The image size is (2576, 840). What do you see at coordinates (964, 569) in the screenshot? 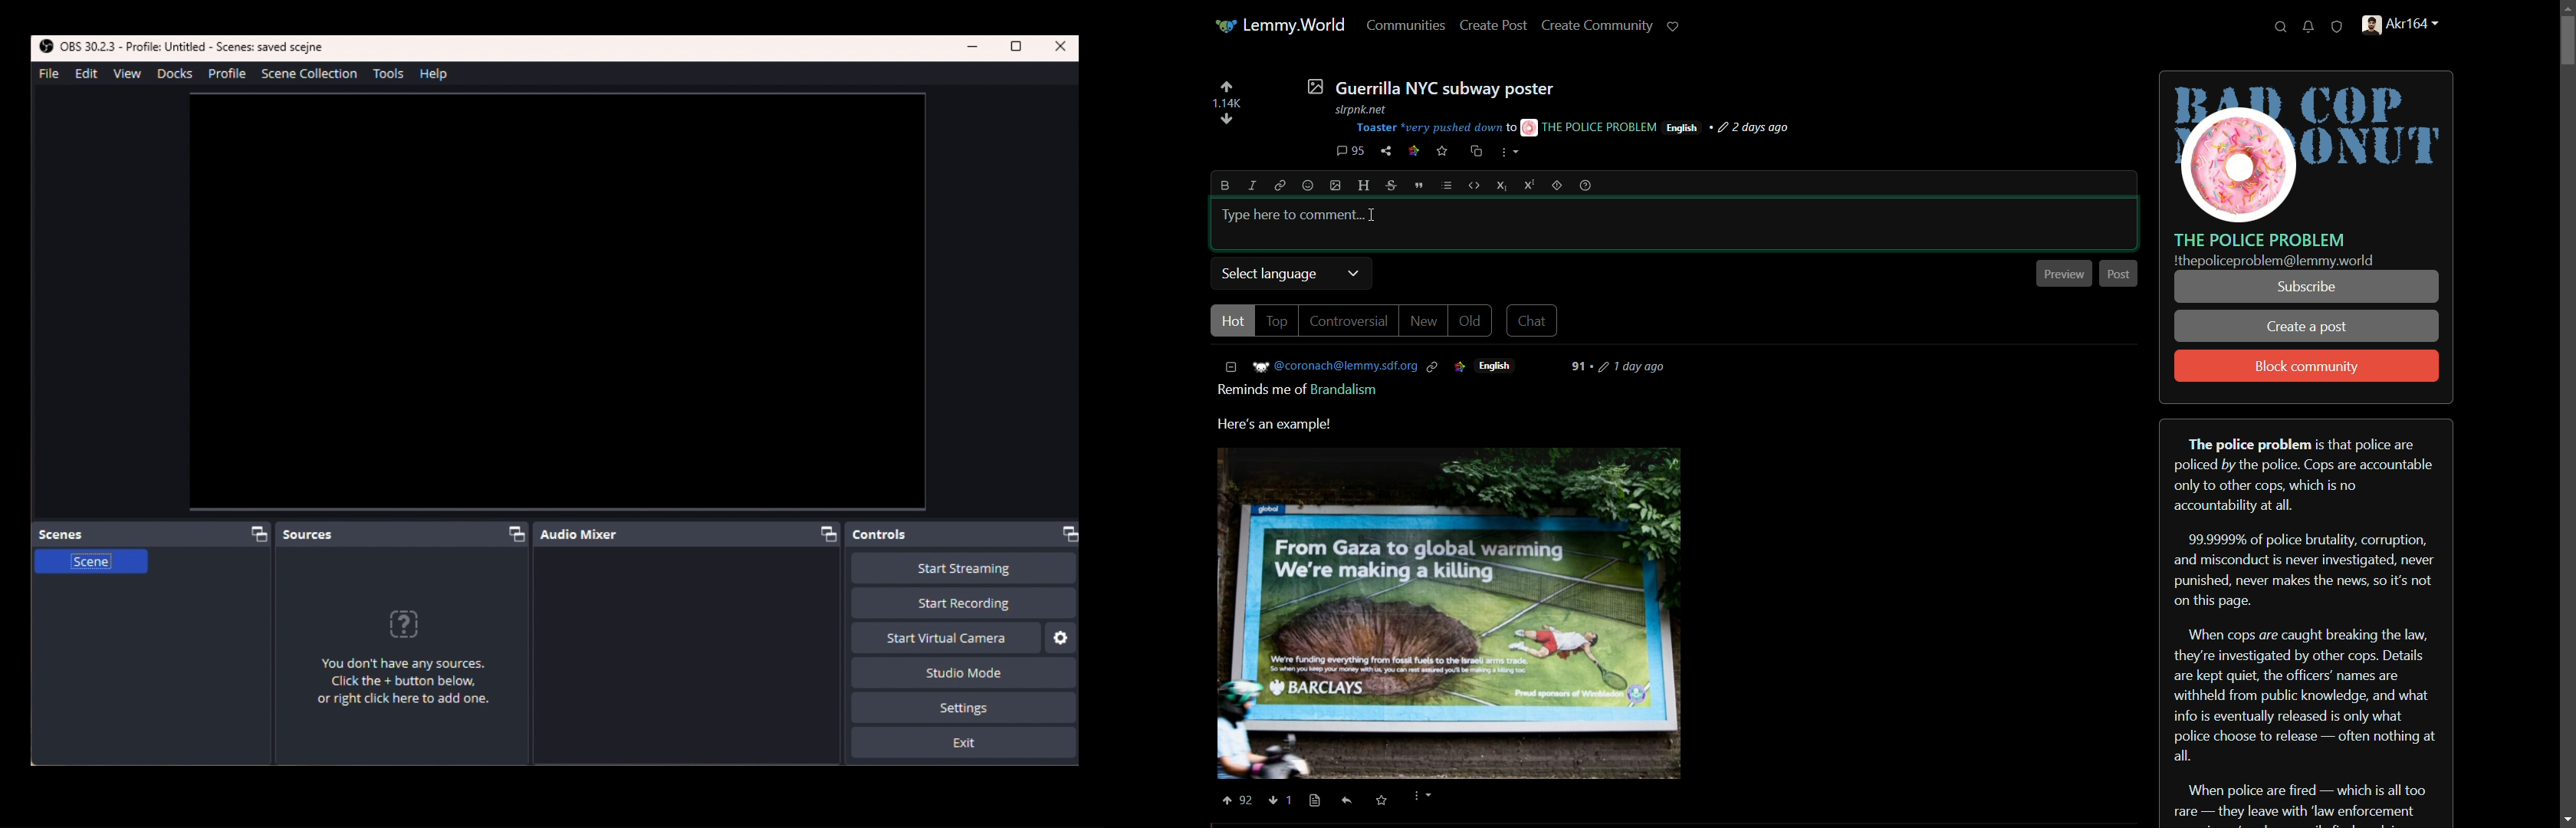
I see `Start Recording` at bounding box center [964, 569].